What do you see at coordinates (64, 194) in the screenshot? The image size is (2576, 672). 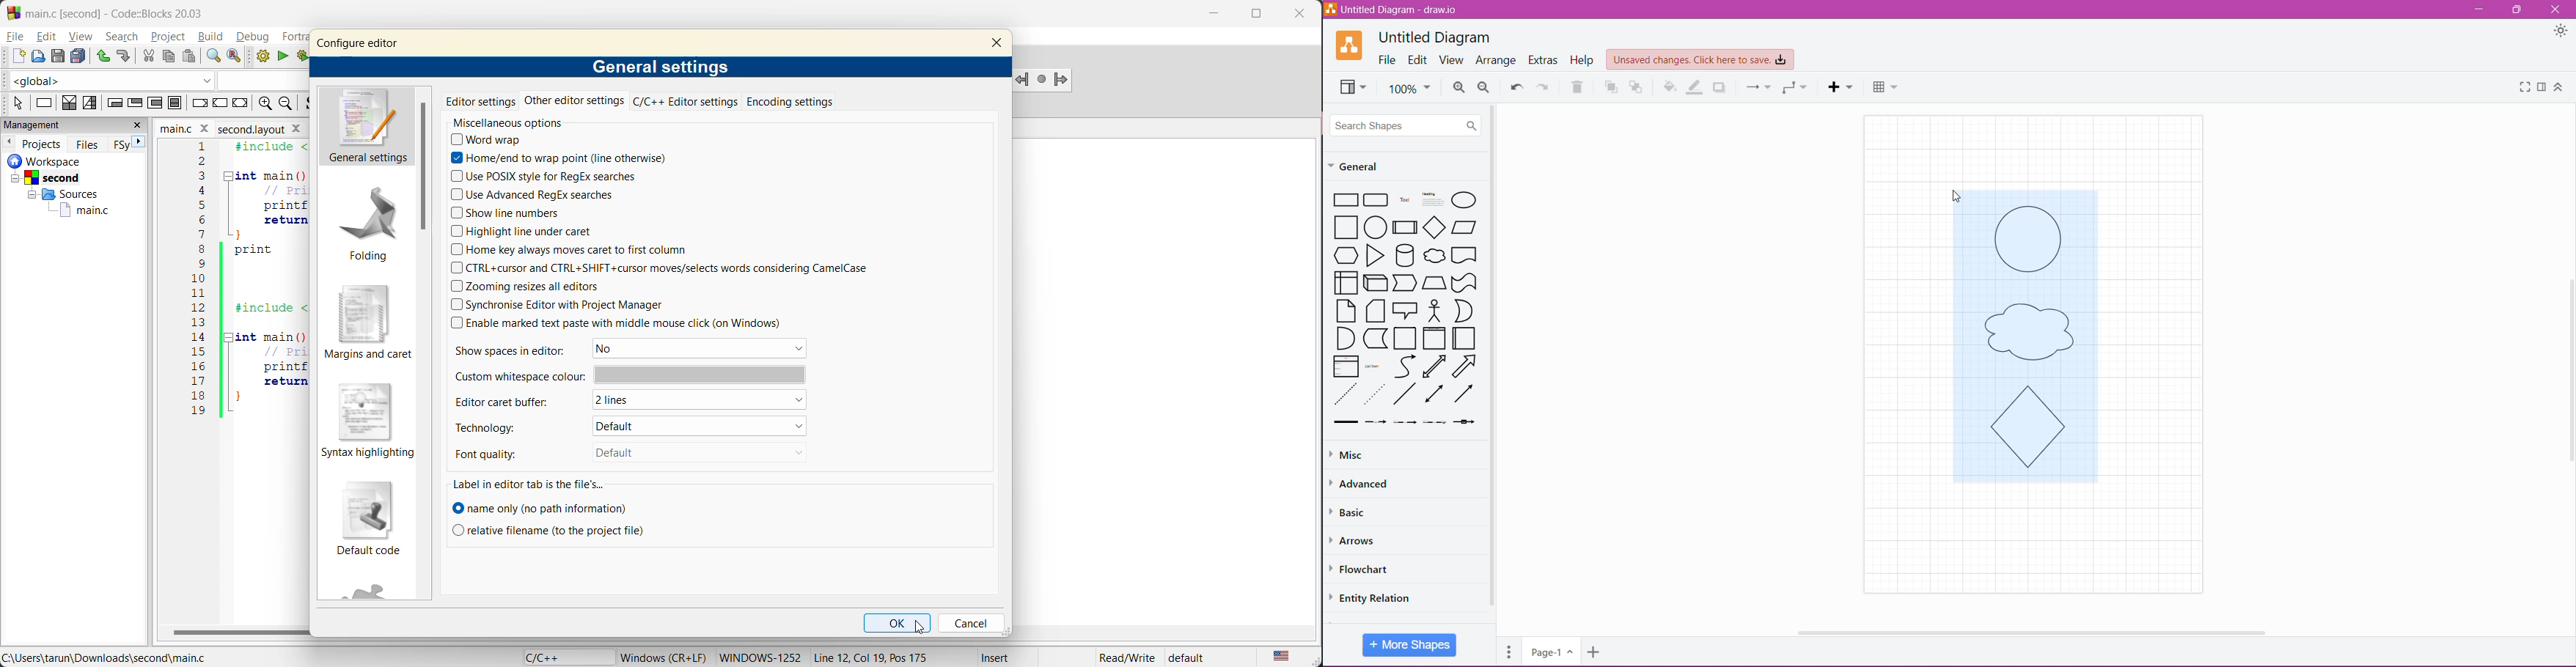 I see `Sources` at bounding box center [64, 194].